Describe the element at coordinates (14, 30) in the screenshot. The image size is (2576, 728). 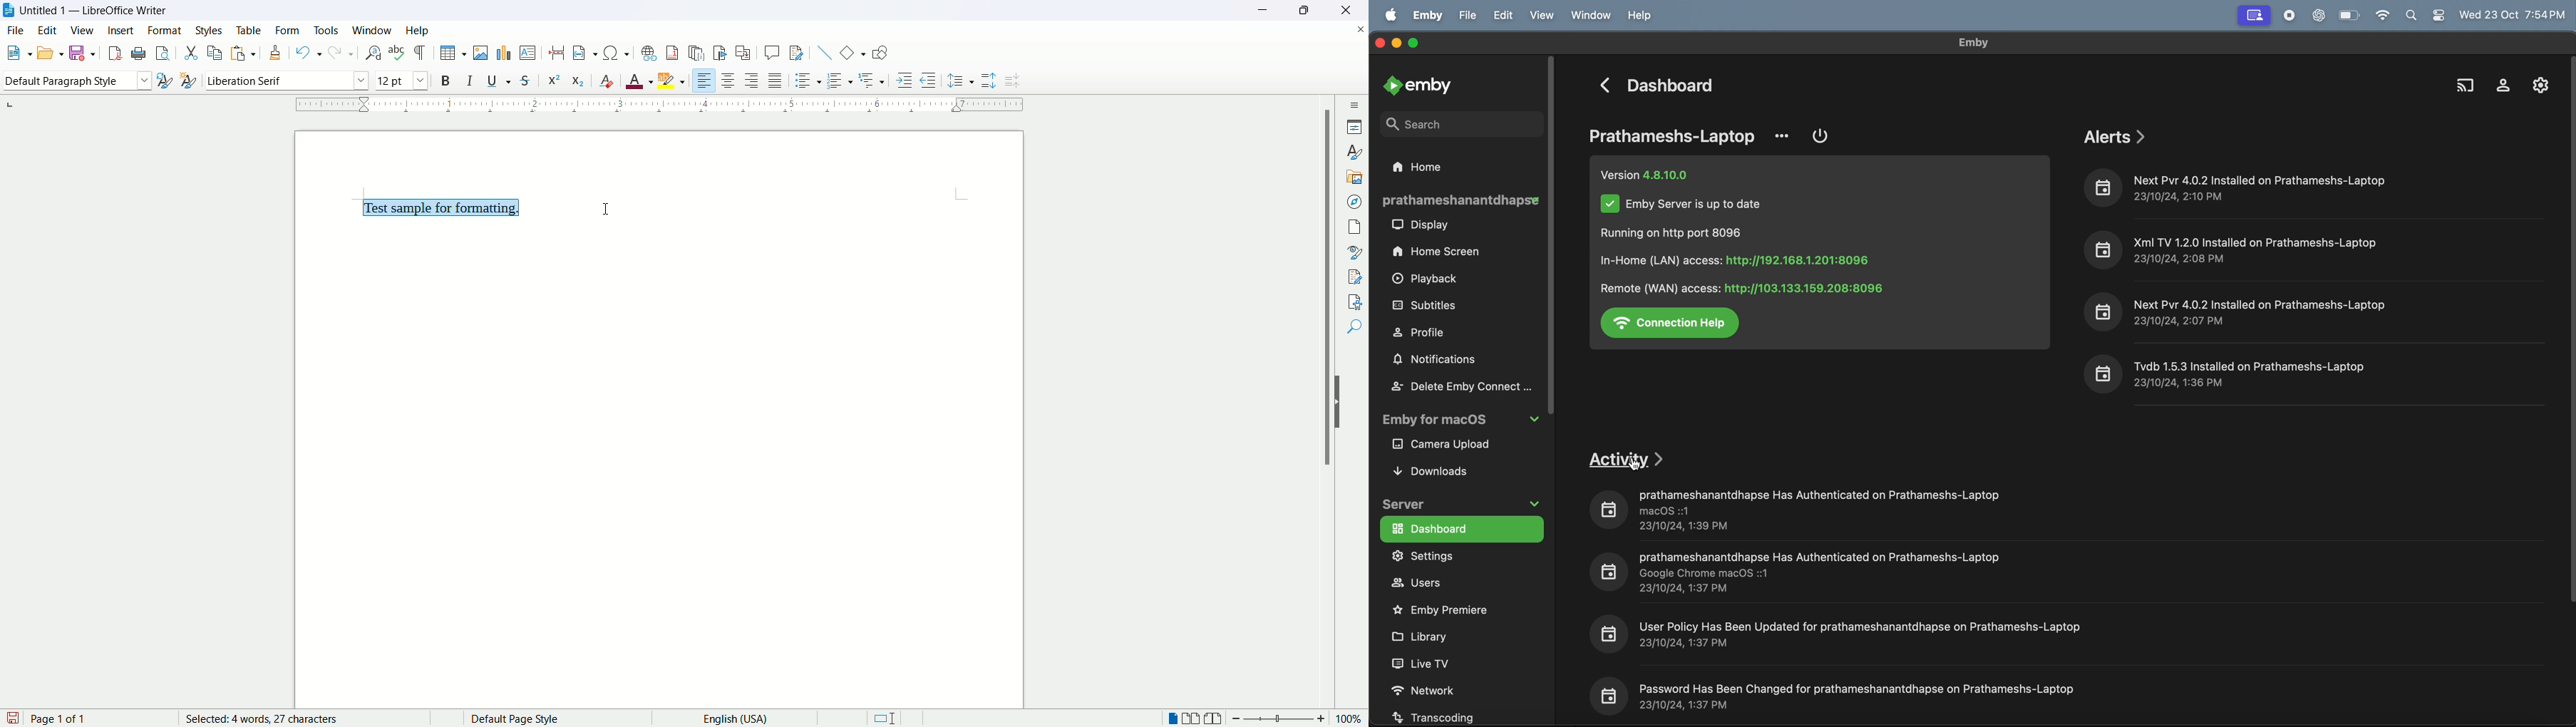
I see `file` at that location.